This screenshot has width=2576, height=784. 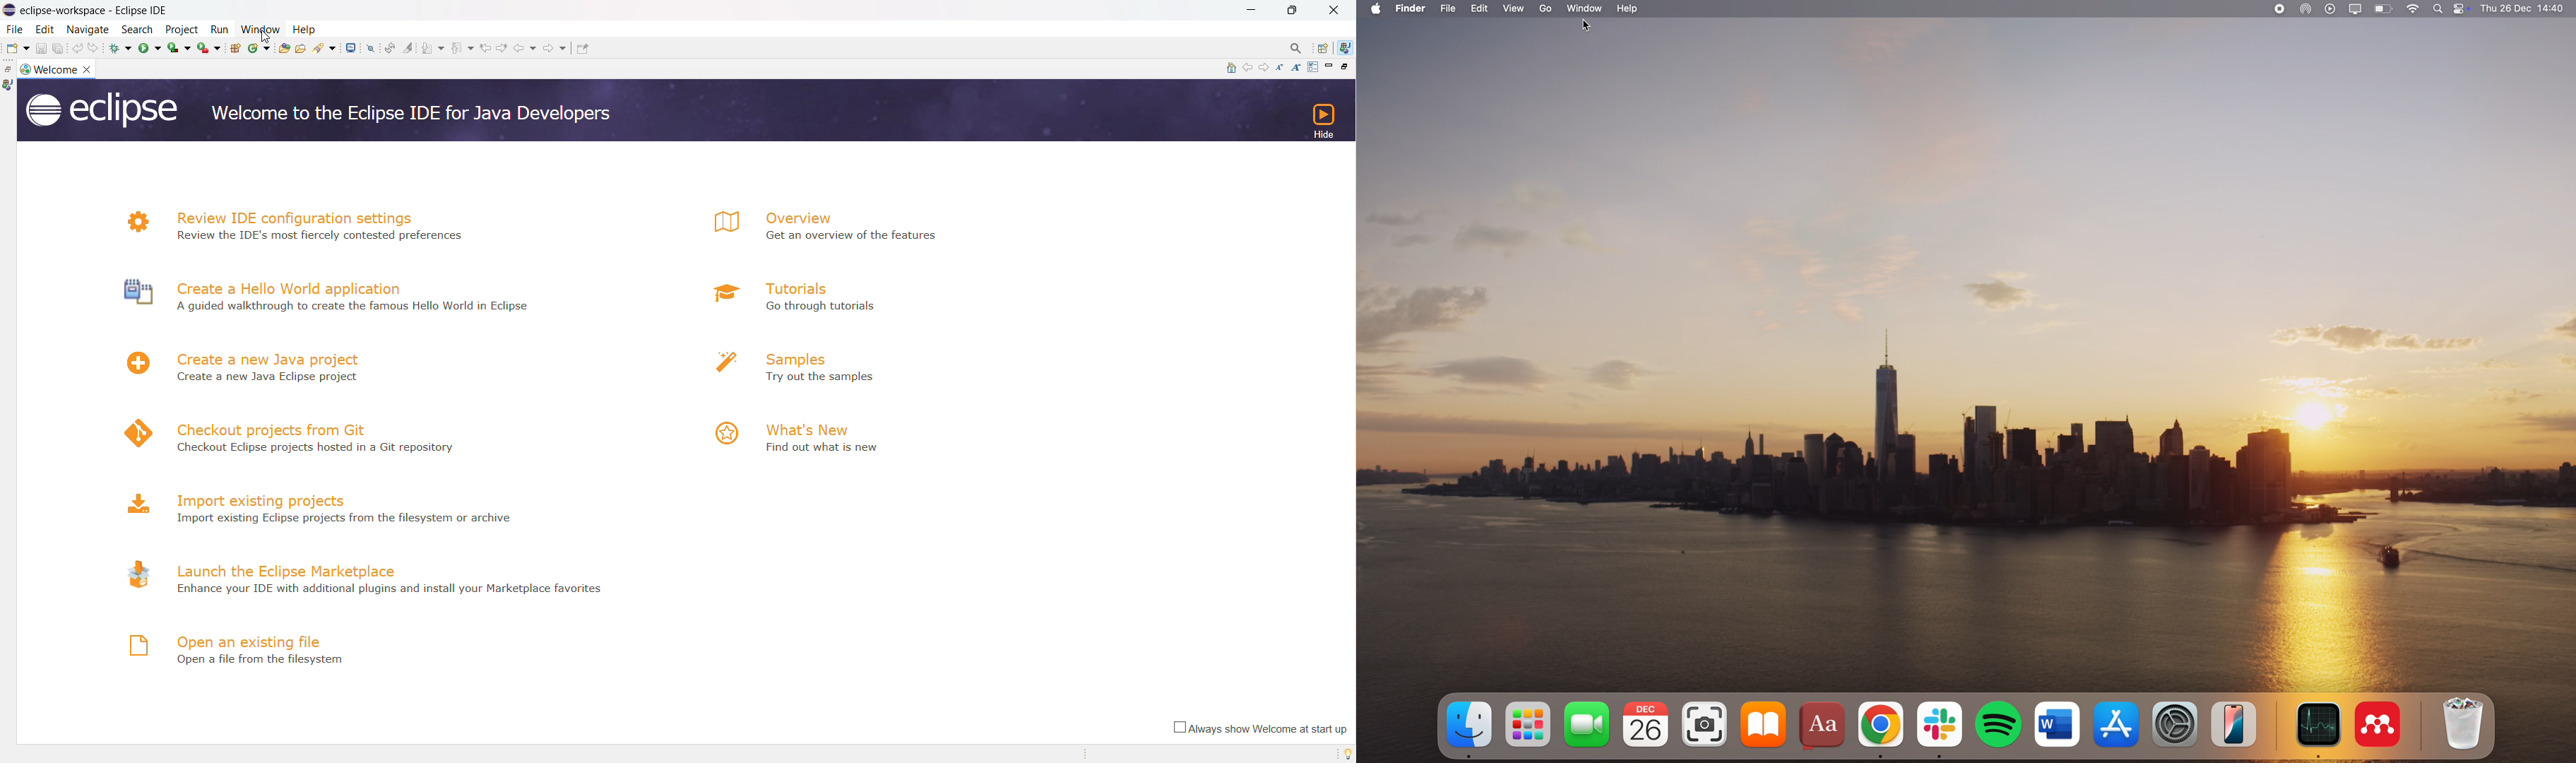 What do you see at coordinates (300, 49) in the screenshot?
I see `open task` at bounding box center [300, 49].